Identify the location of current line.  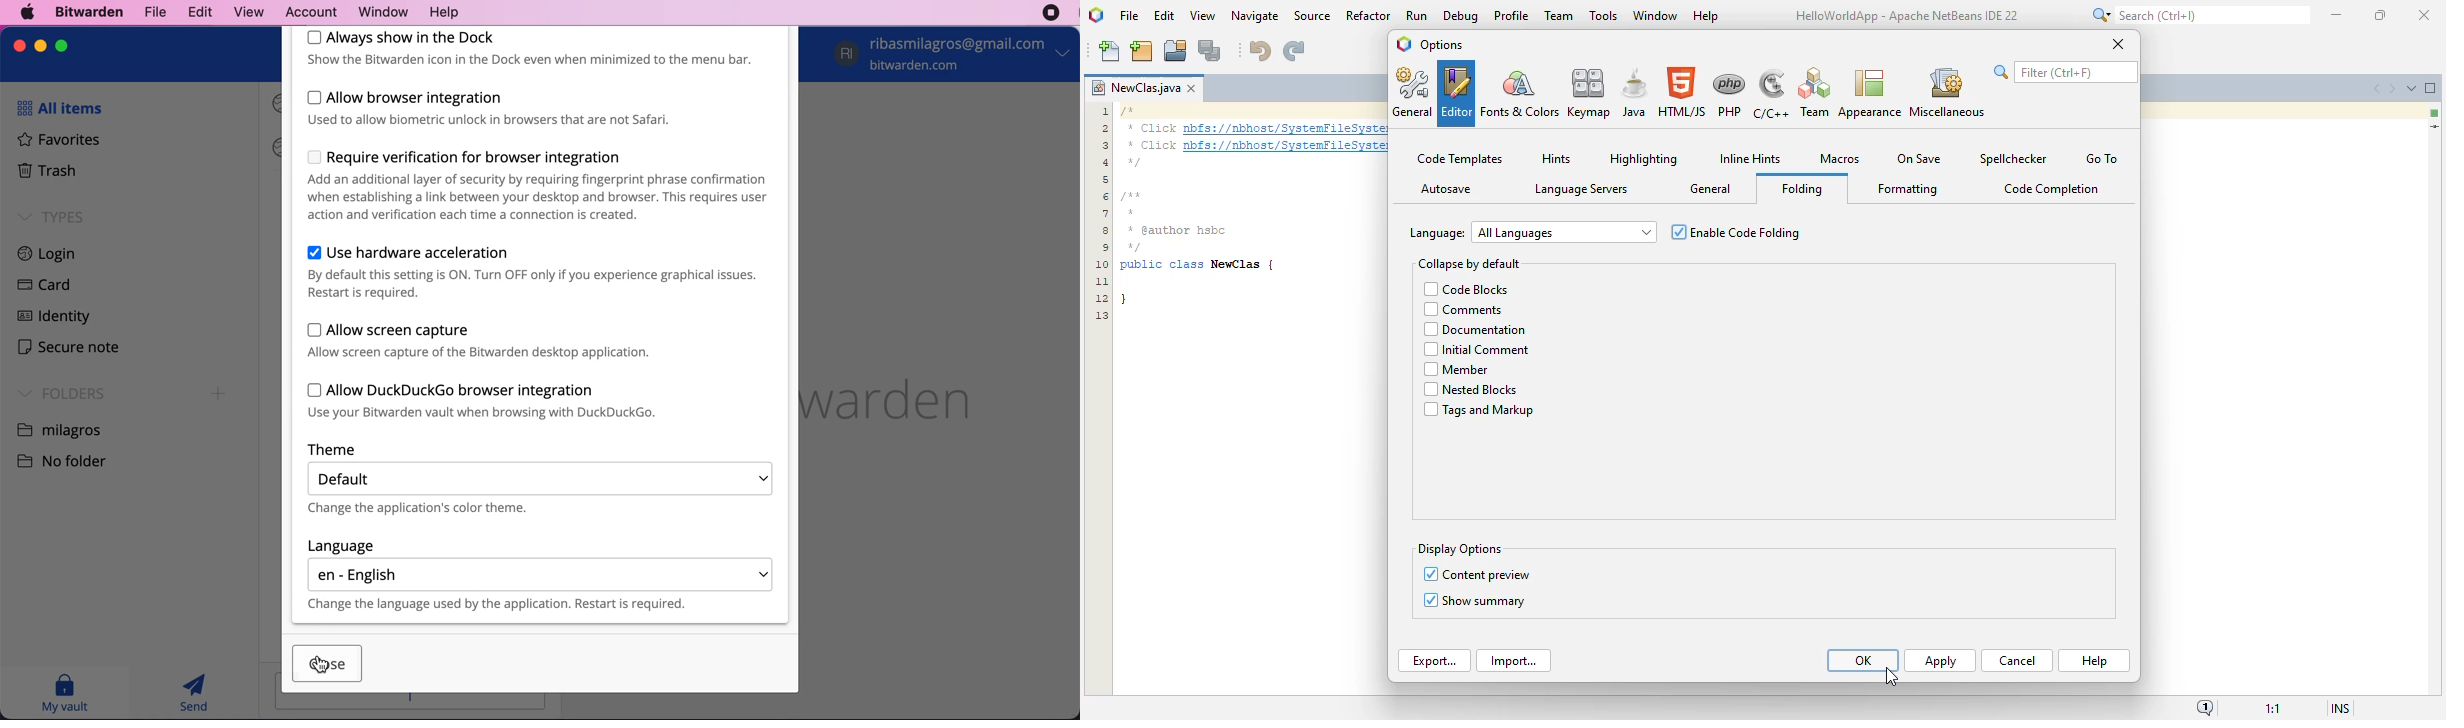
(2434, 126).